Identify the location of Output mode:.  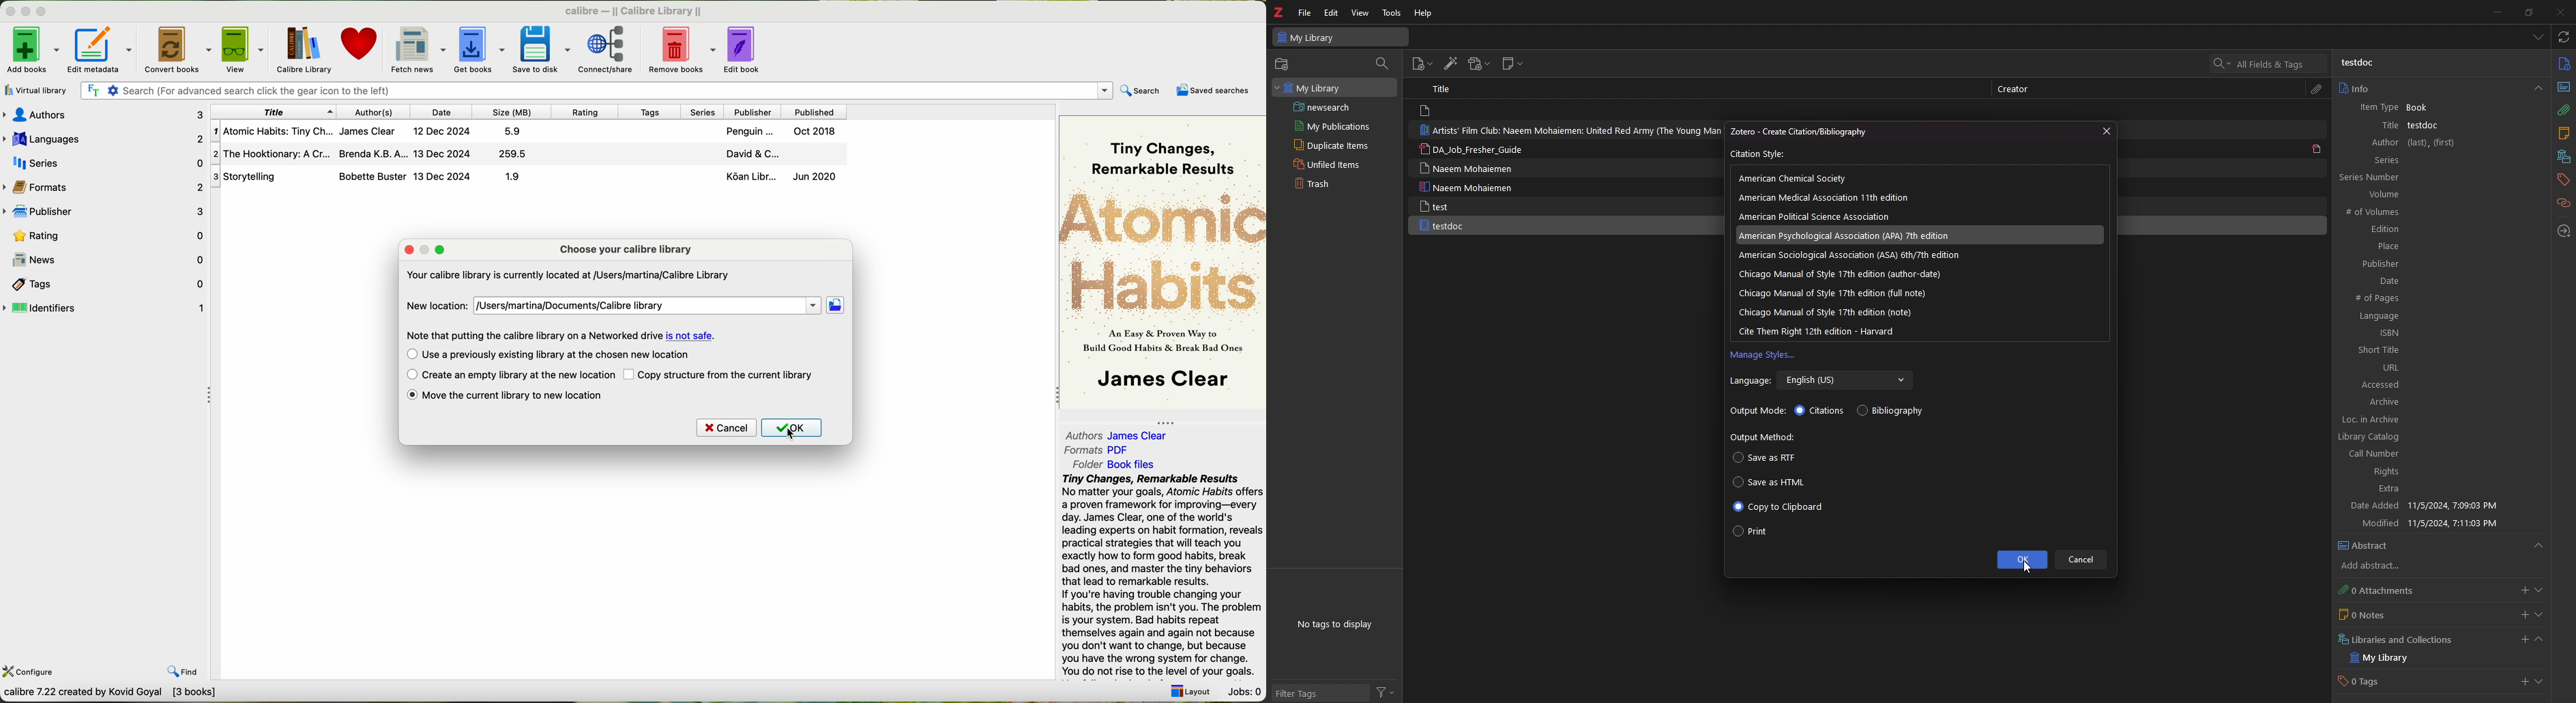
(1759, 412).